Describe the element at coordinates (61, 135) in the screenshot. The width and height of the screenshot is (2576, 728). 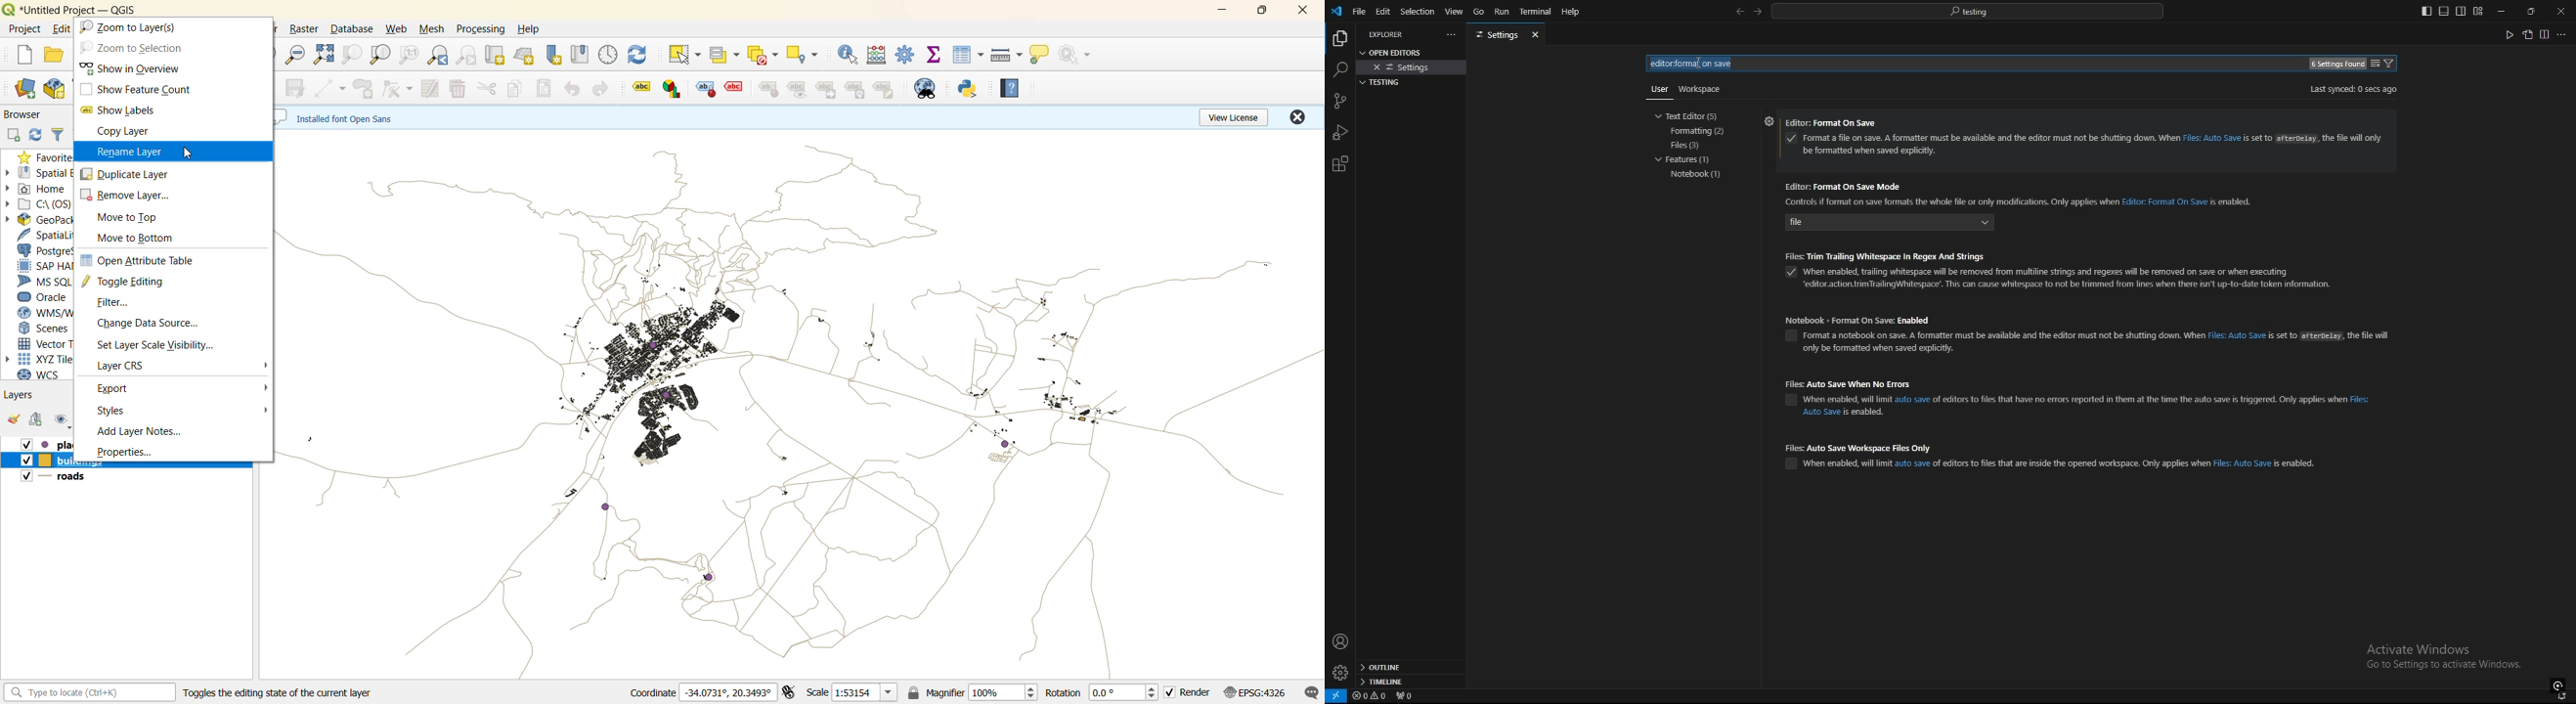
I see `filter` at that location.